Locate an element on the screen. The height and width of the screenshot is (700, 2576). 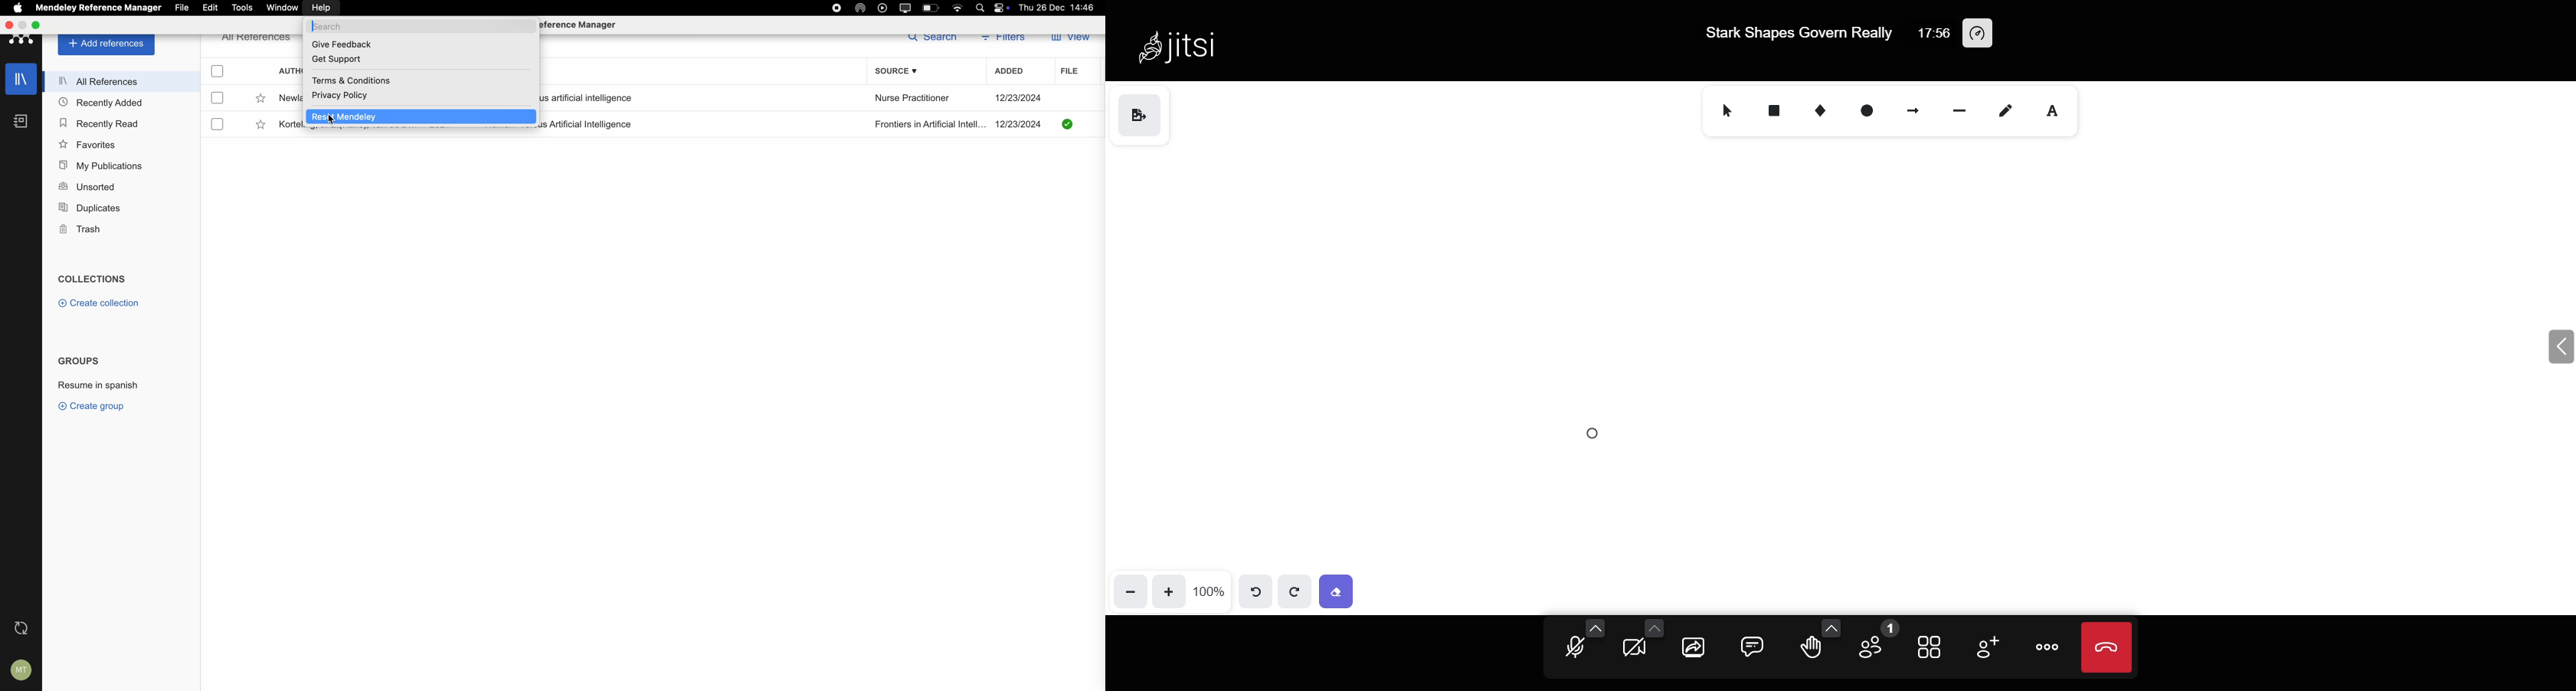
Nurse Practitioner is located at coordinates (914, 100).